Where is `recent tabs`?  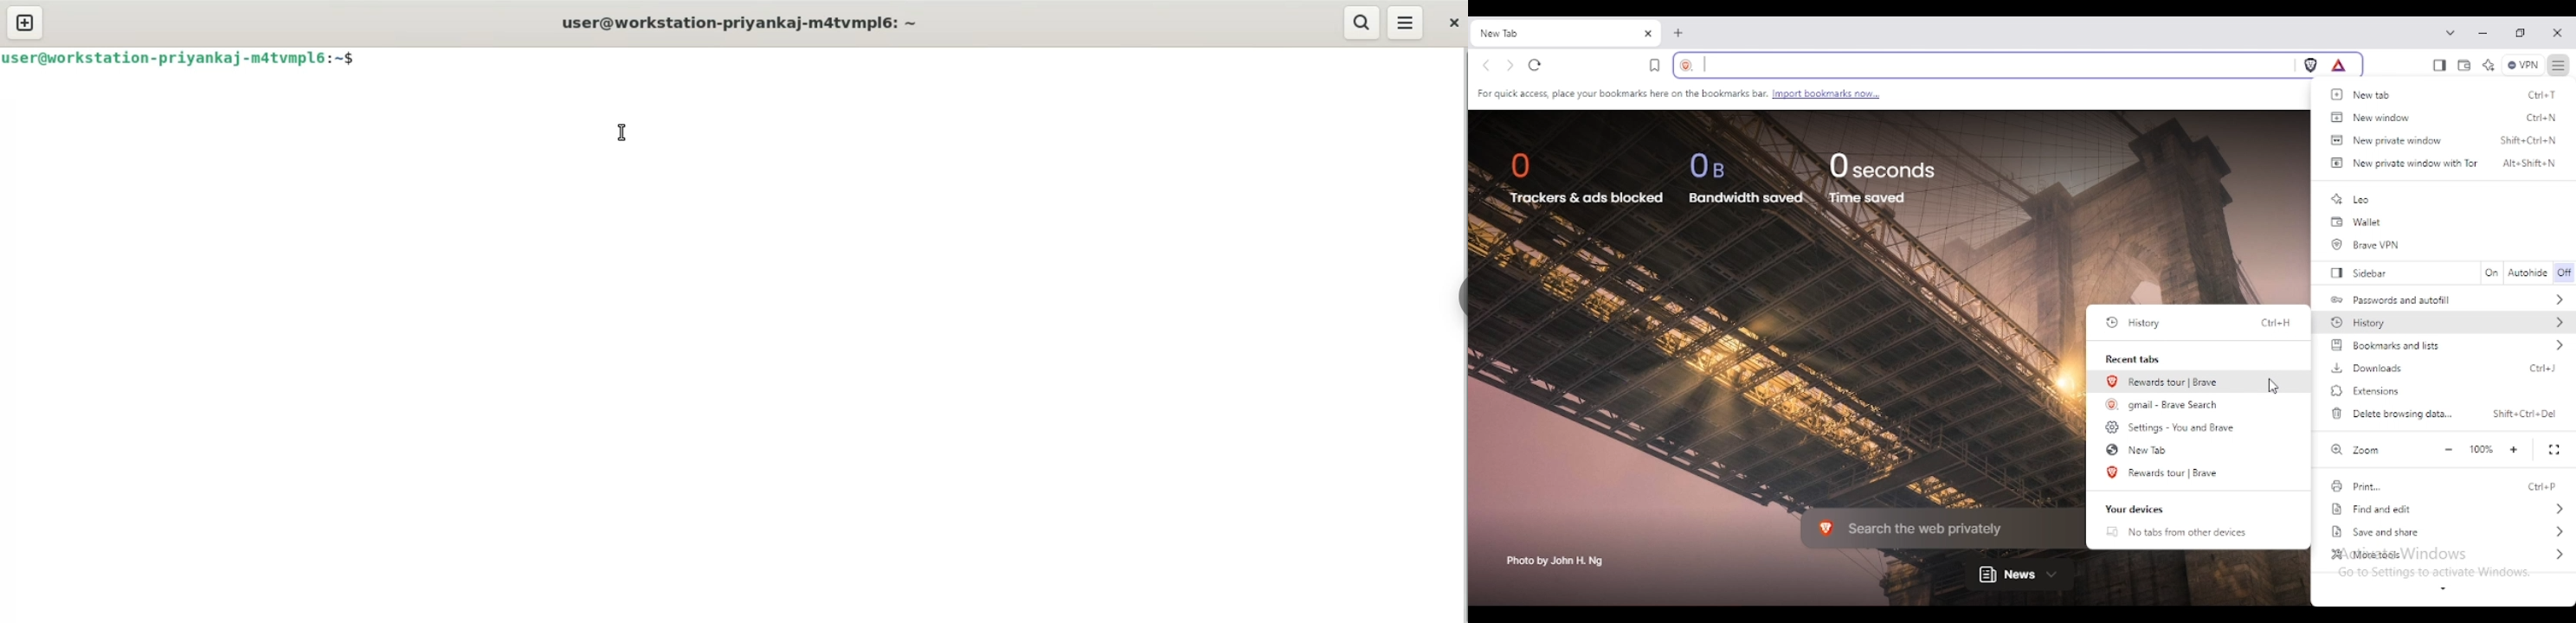
recent tabs is located at coordinates (2135, 359).